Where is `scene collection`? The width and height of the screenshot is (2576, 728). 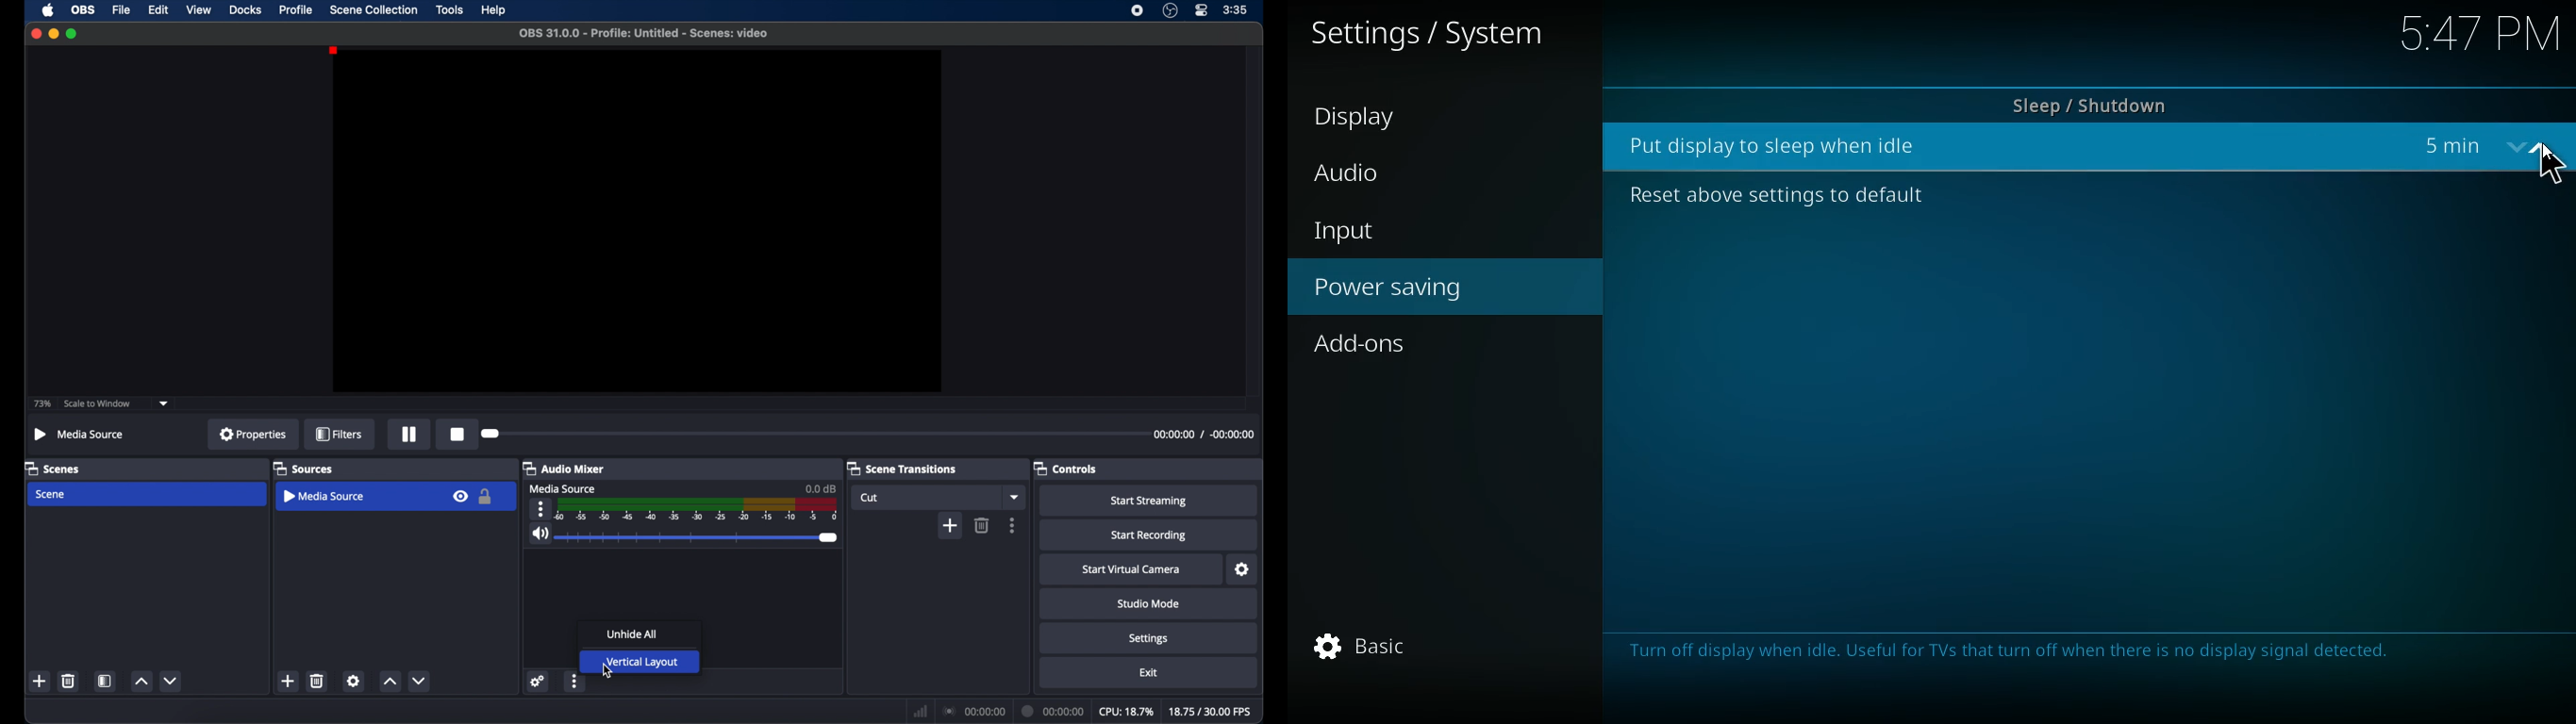 scene collection is located at coordinates (376, 9).